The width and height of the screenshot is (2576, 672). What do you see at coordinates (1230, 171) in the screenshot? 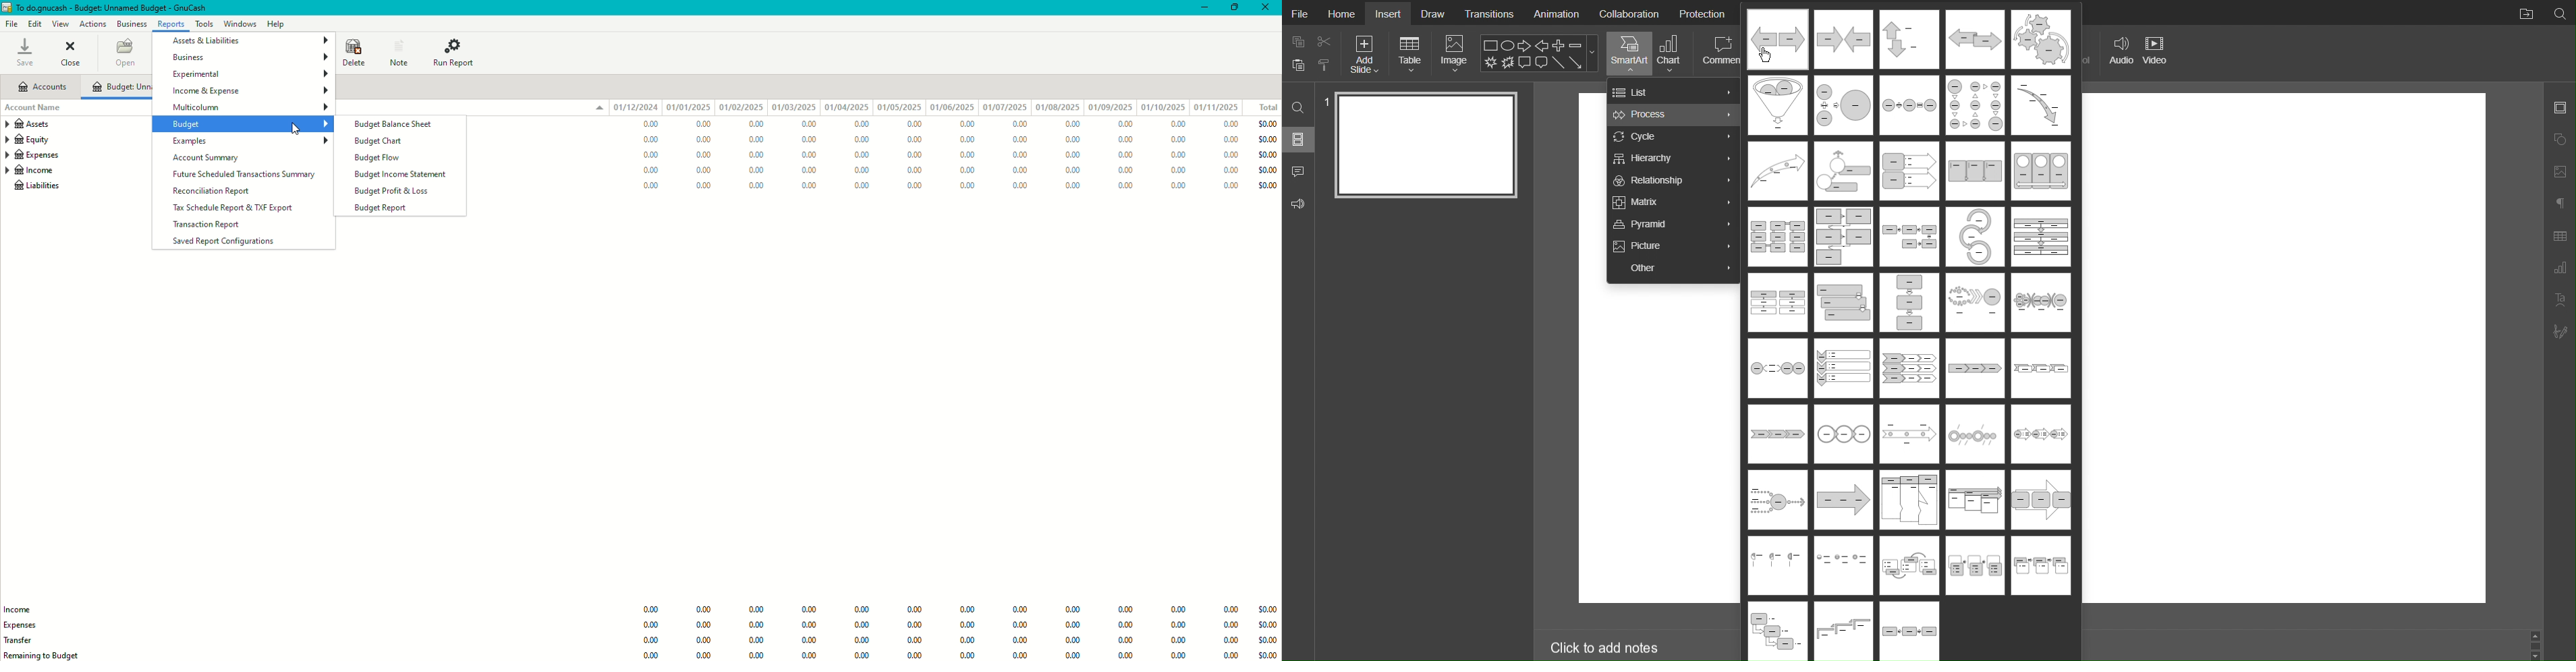
I see `0.00` at bounding box center [1230, 171].